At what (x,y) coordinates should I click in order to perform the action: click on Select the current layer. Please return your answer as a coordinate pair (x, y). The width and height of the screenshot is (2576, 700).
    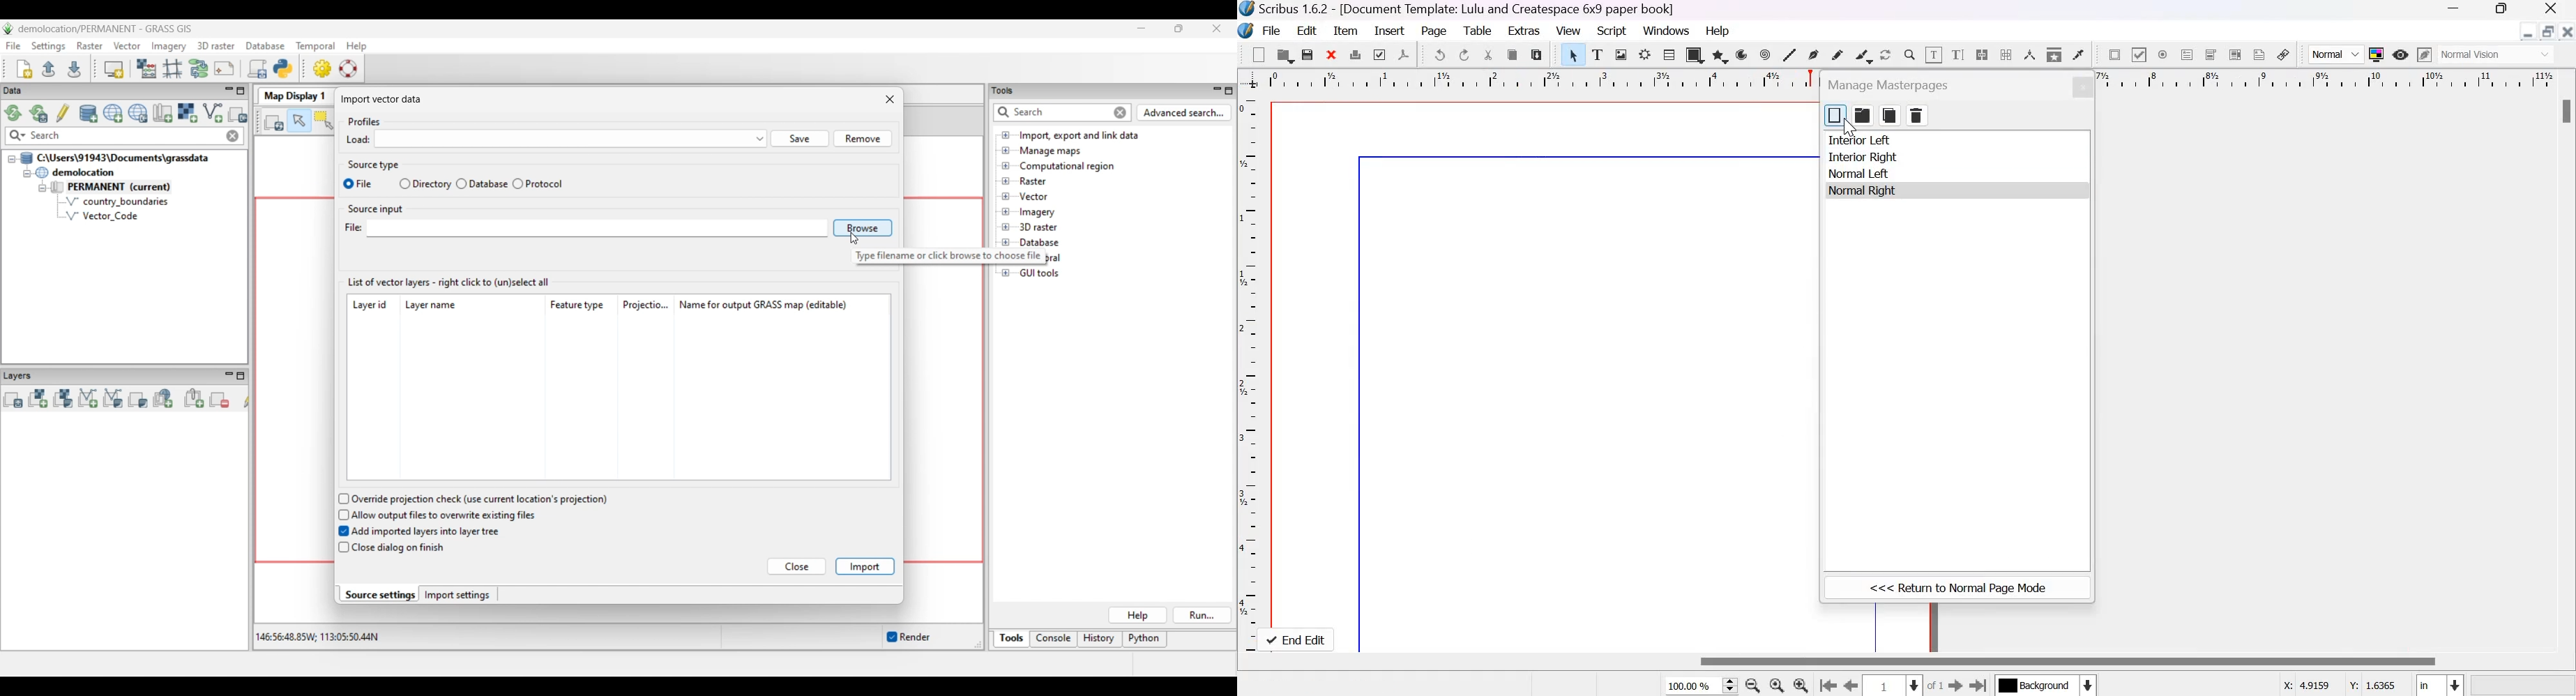
    Looking at the image, I should click on (2048, 685).